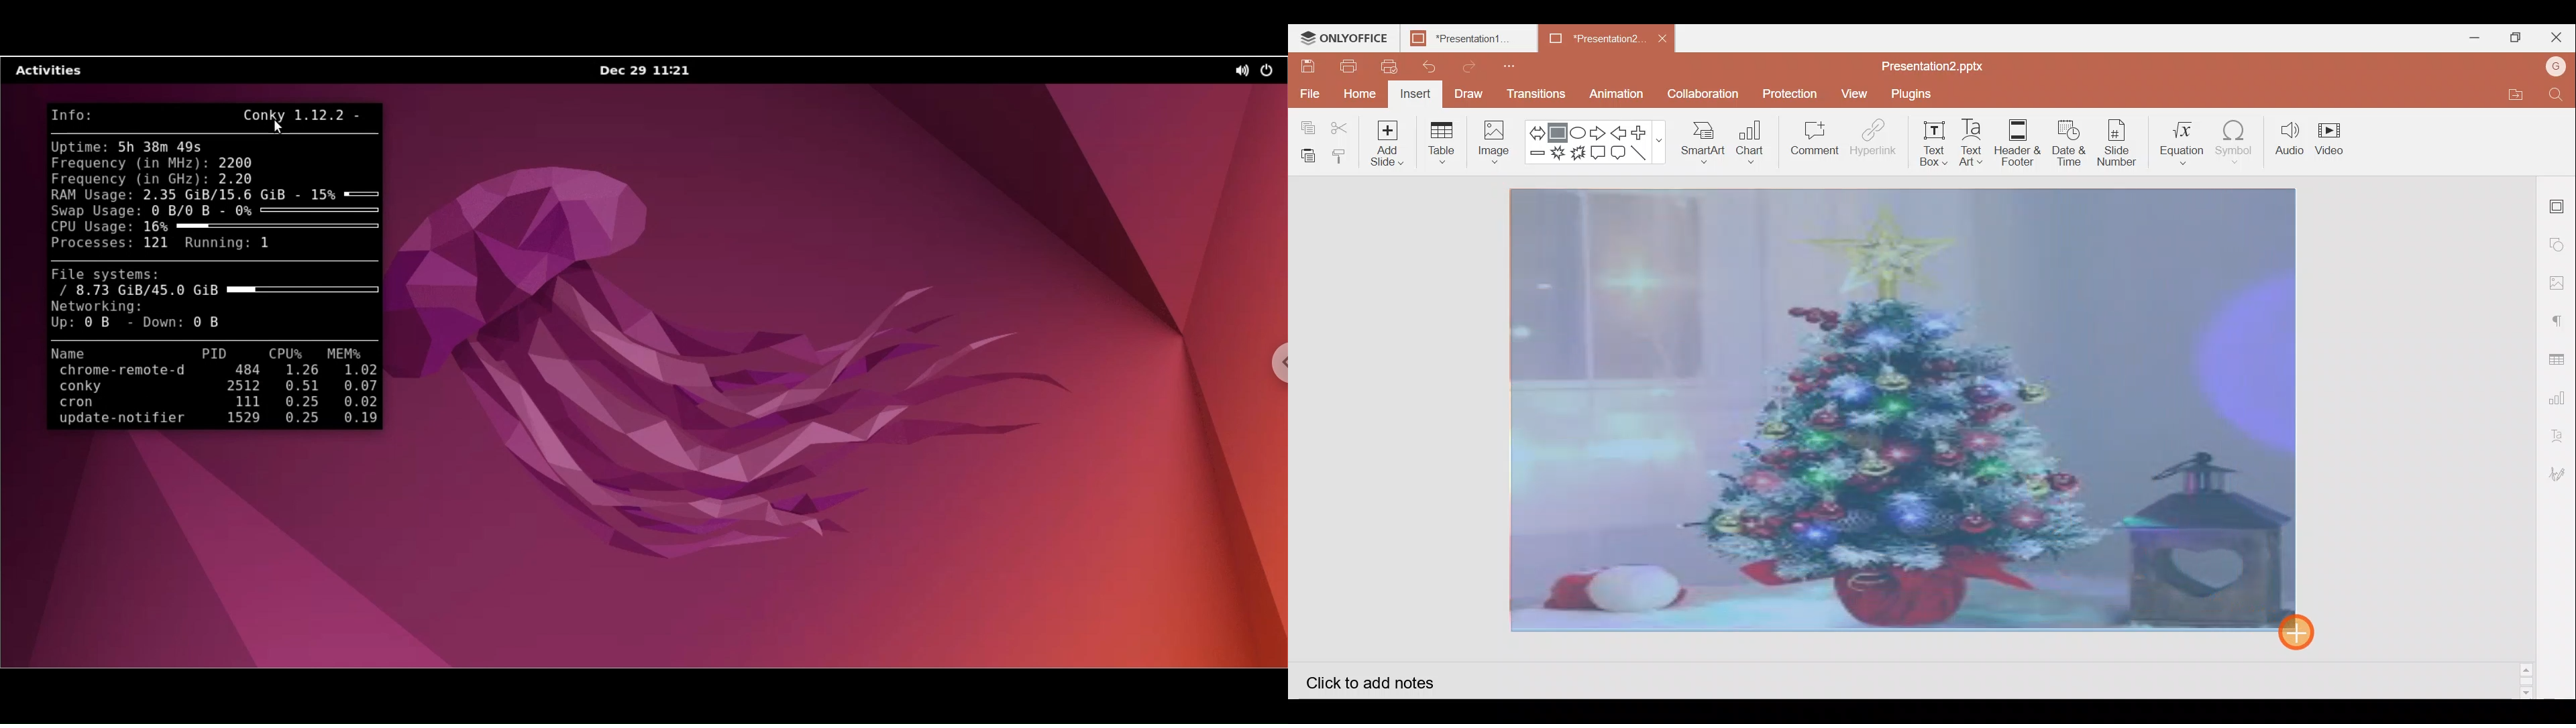 Image resolution: width=2576 pixels, height=728 pixels. I want to click on Insert, so click(1417, 94).